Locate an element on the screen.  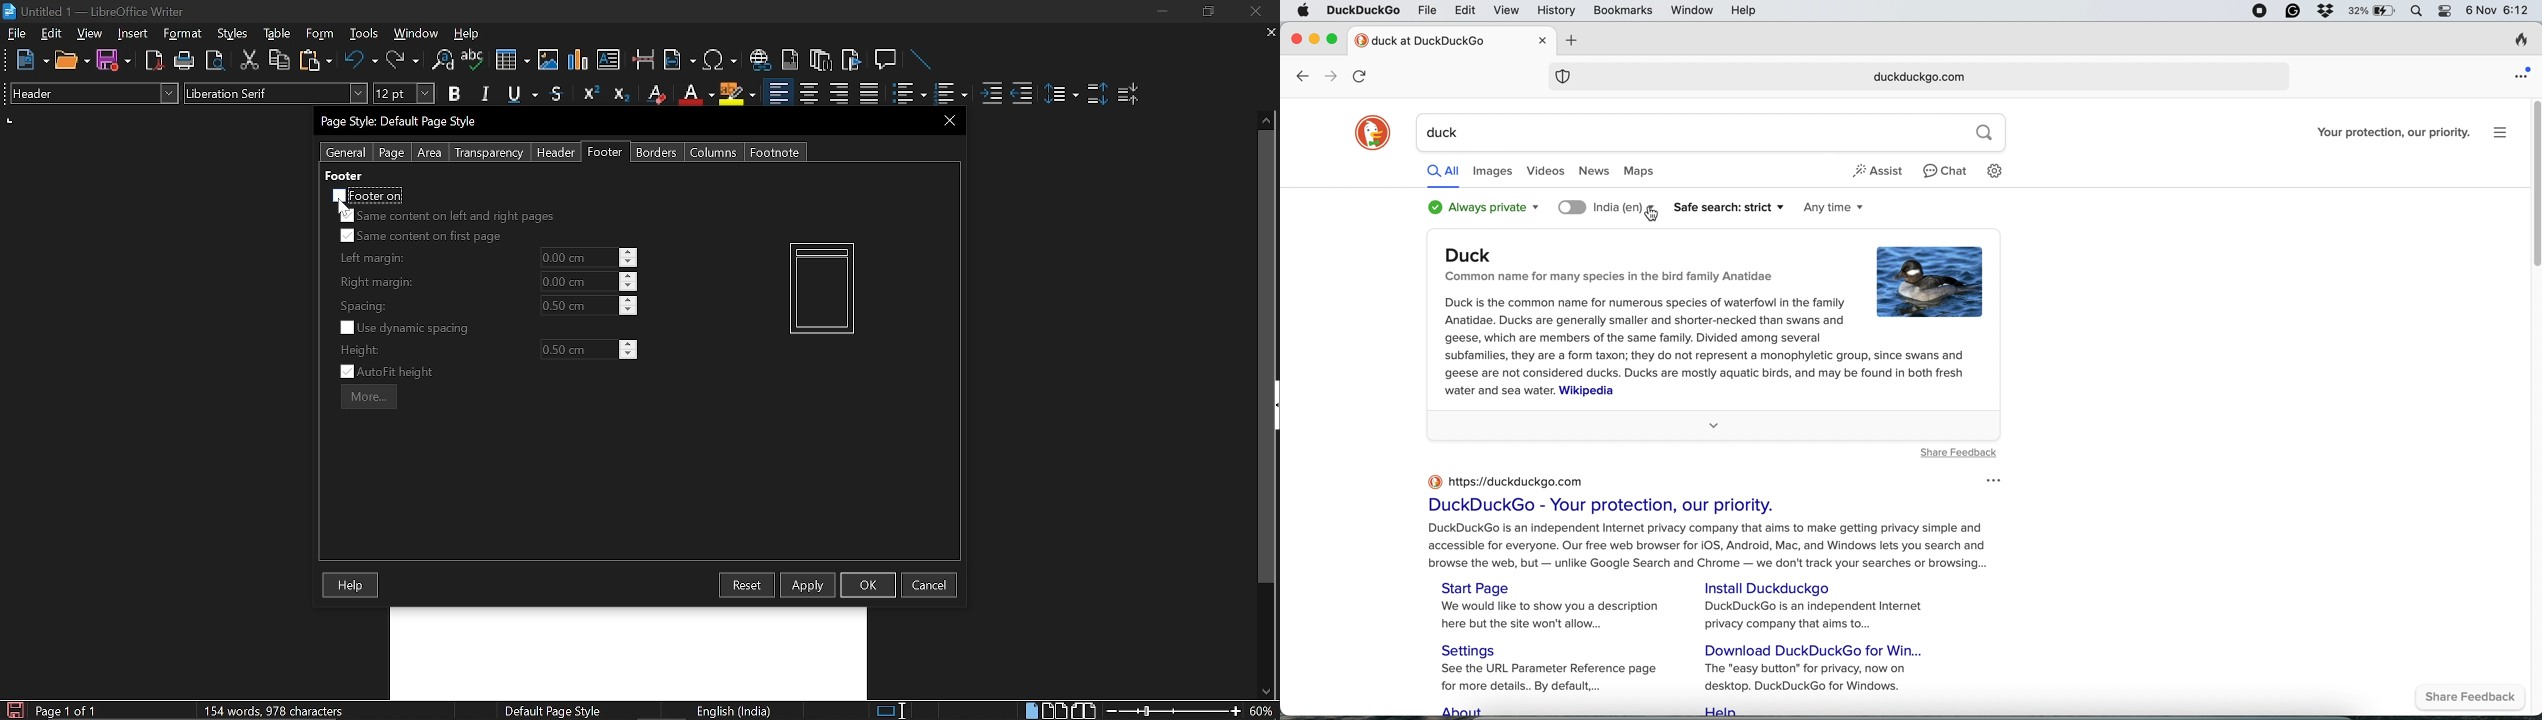
Erase is located at coordinates (655, 94).